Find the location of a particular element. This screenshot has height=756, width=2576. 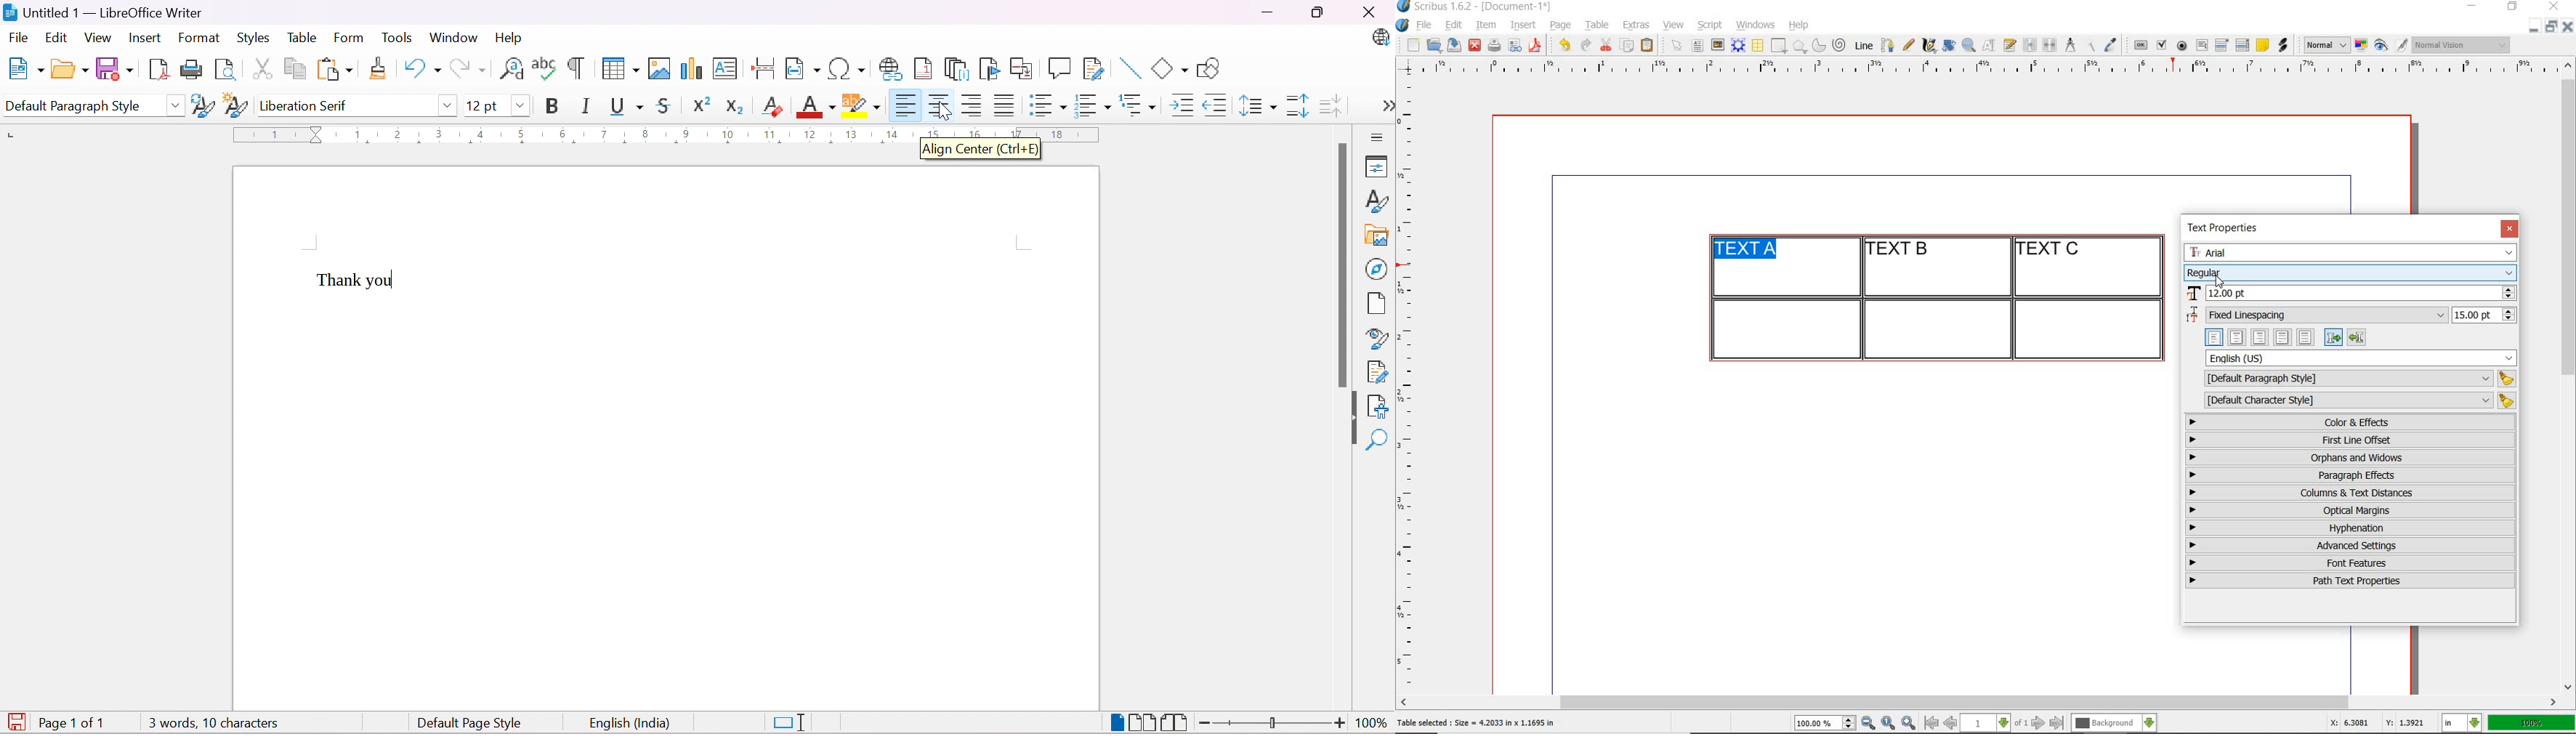

cut is located at coordinates (1606, 44).